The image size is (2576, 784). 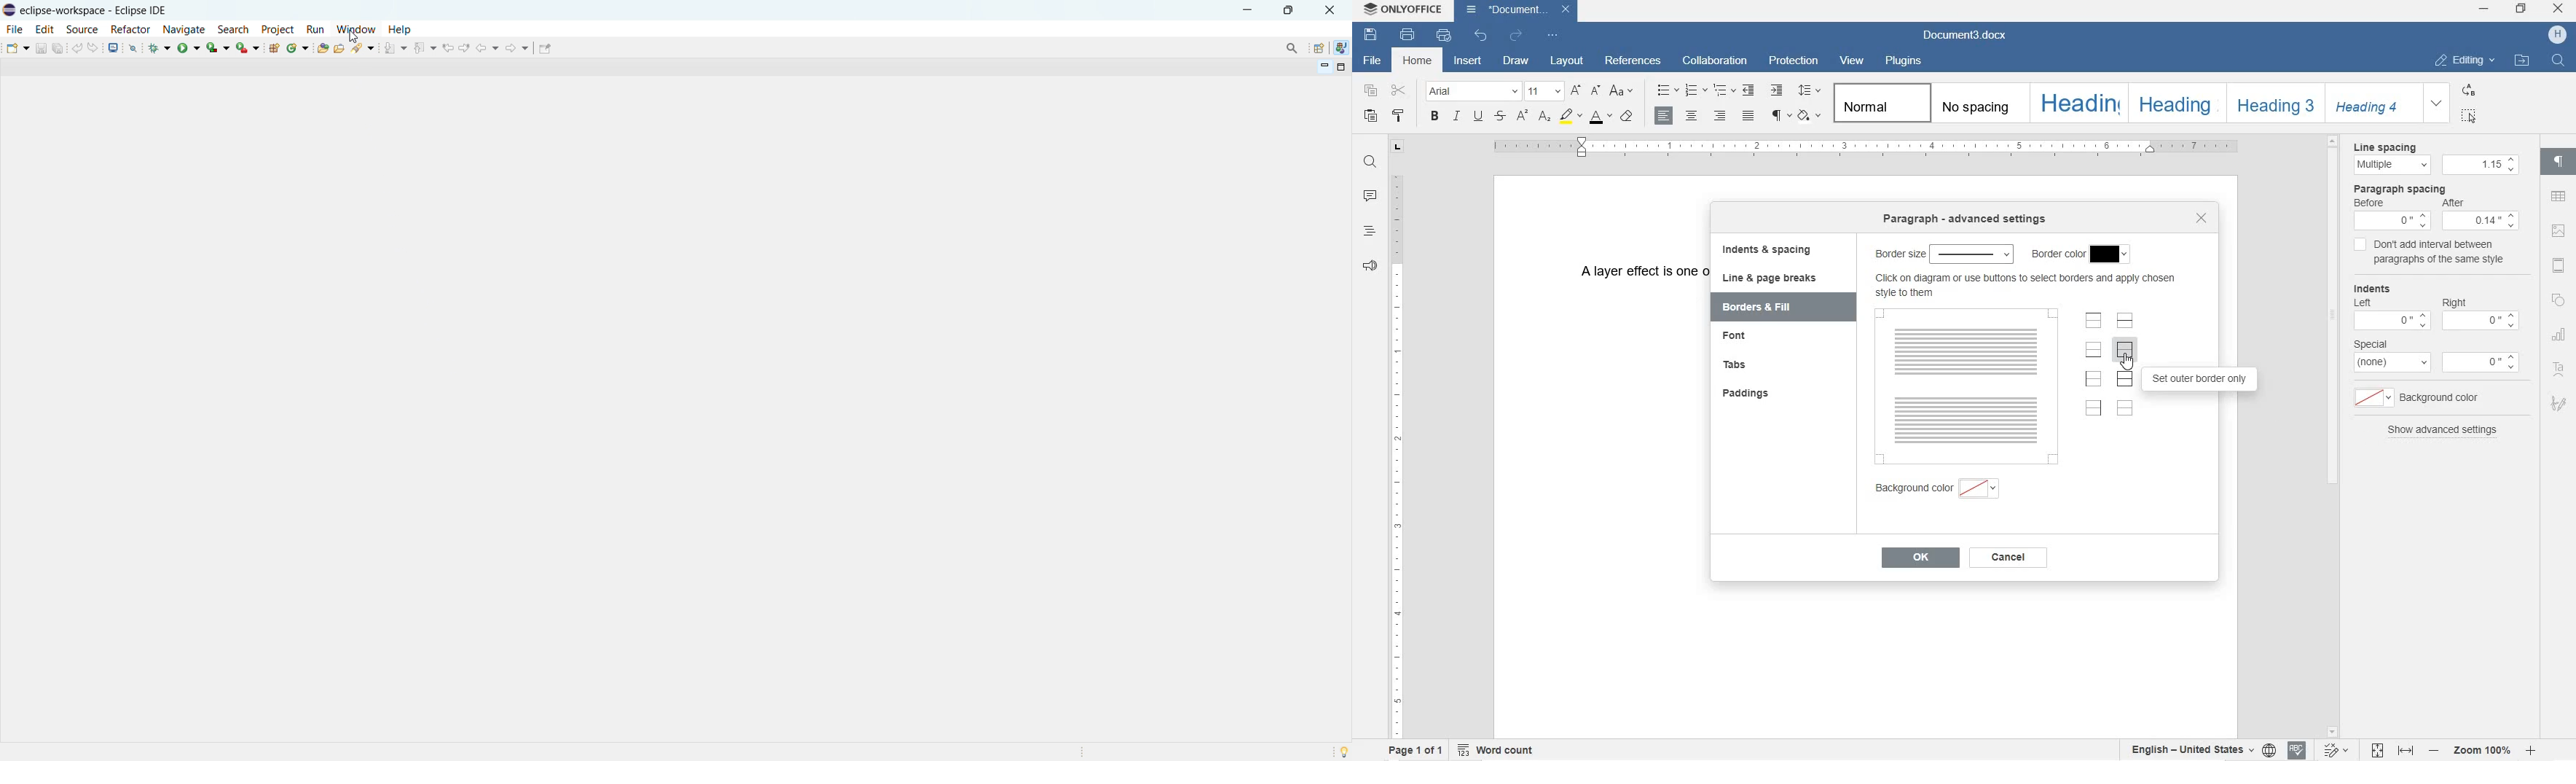 What do you see at coordinates (1666, 91) in the screenshot?
I see `BULLET` at bounding box center [1666, 91].